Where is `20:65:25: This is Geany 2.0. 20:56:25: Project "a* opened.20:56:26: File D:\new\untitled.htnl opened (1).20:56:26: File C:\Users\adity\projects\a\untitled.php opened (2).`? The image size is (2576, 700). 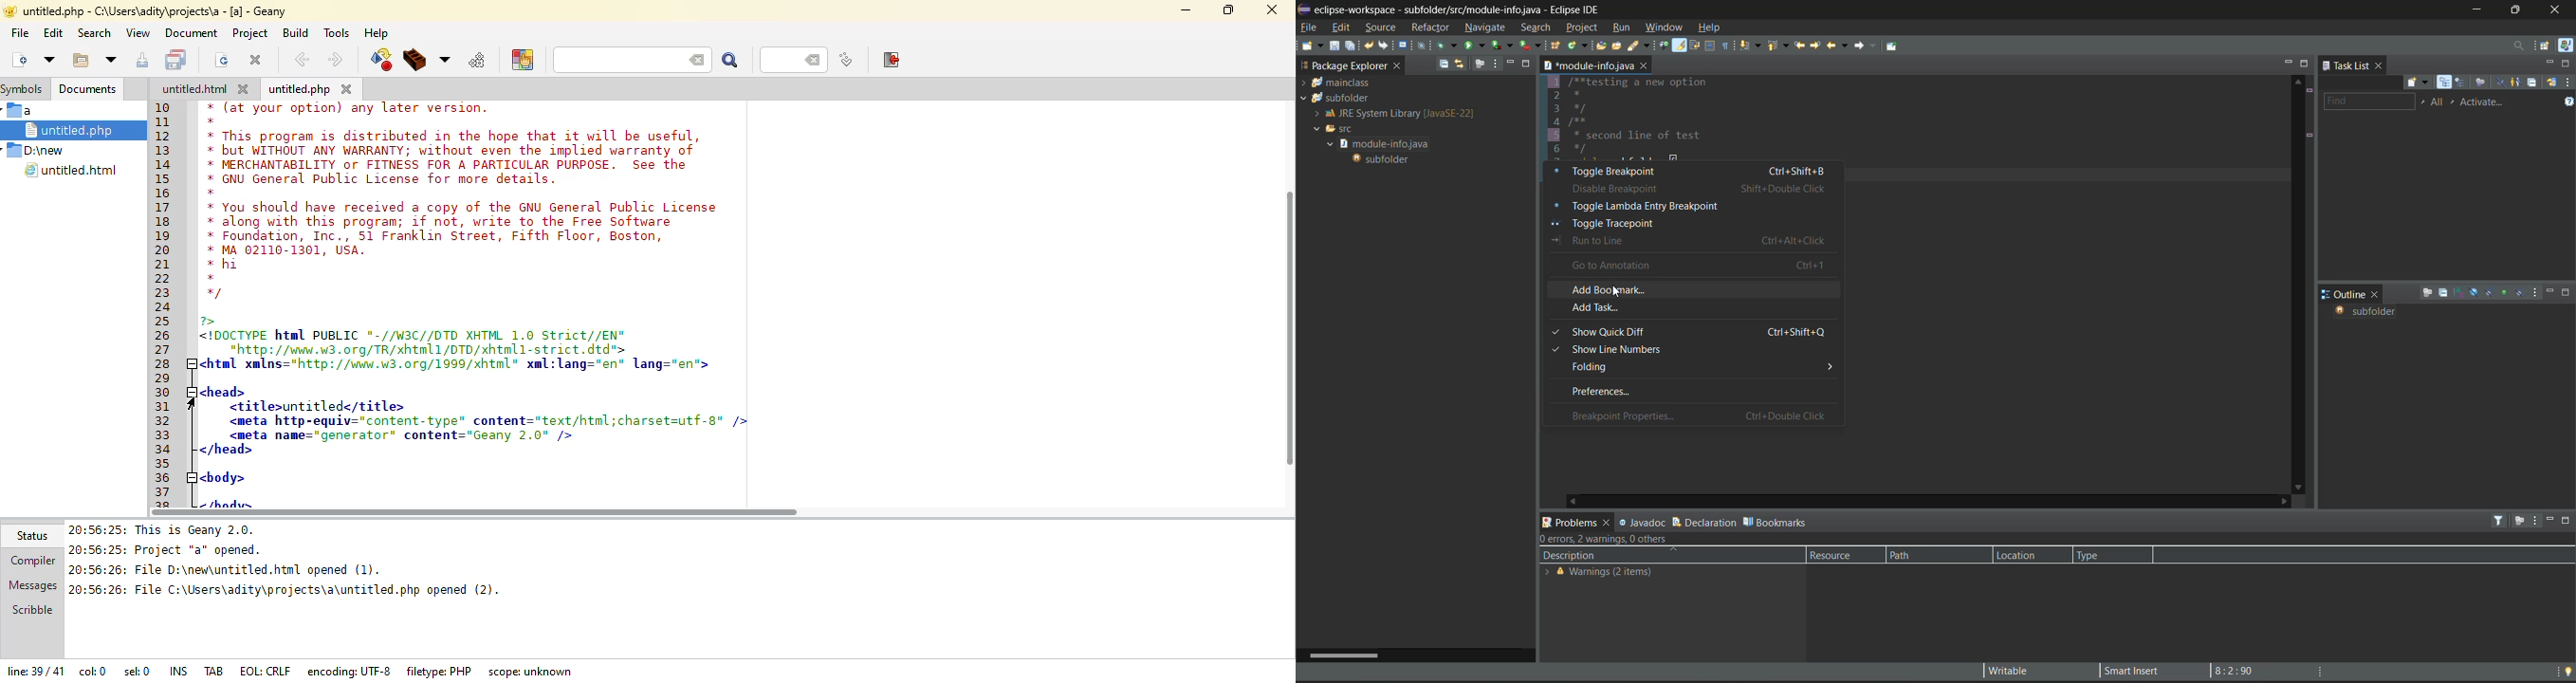 20:65:25: This is Geany 2.0. 20:56:25: Project "a* opened.20:56:26: File D:\new\untitled.htnl opened (1).20:56:26: File C:\Users\adity\projects\a\untitled.php opened (2). is located at coordinates (288, 563).